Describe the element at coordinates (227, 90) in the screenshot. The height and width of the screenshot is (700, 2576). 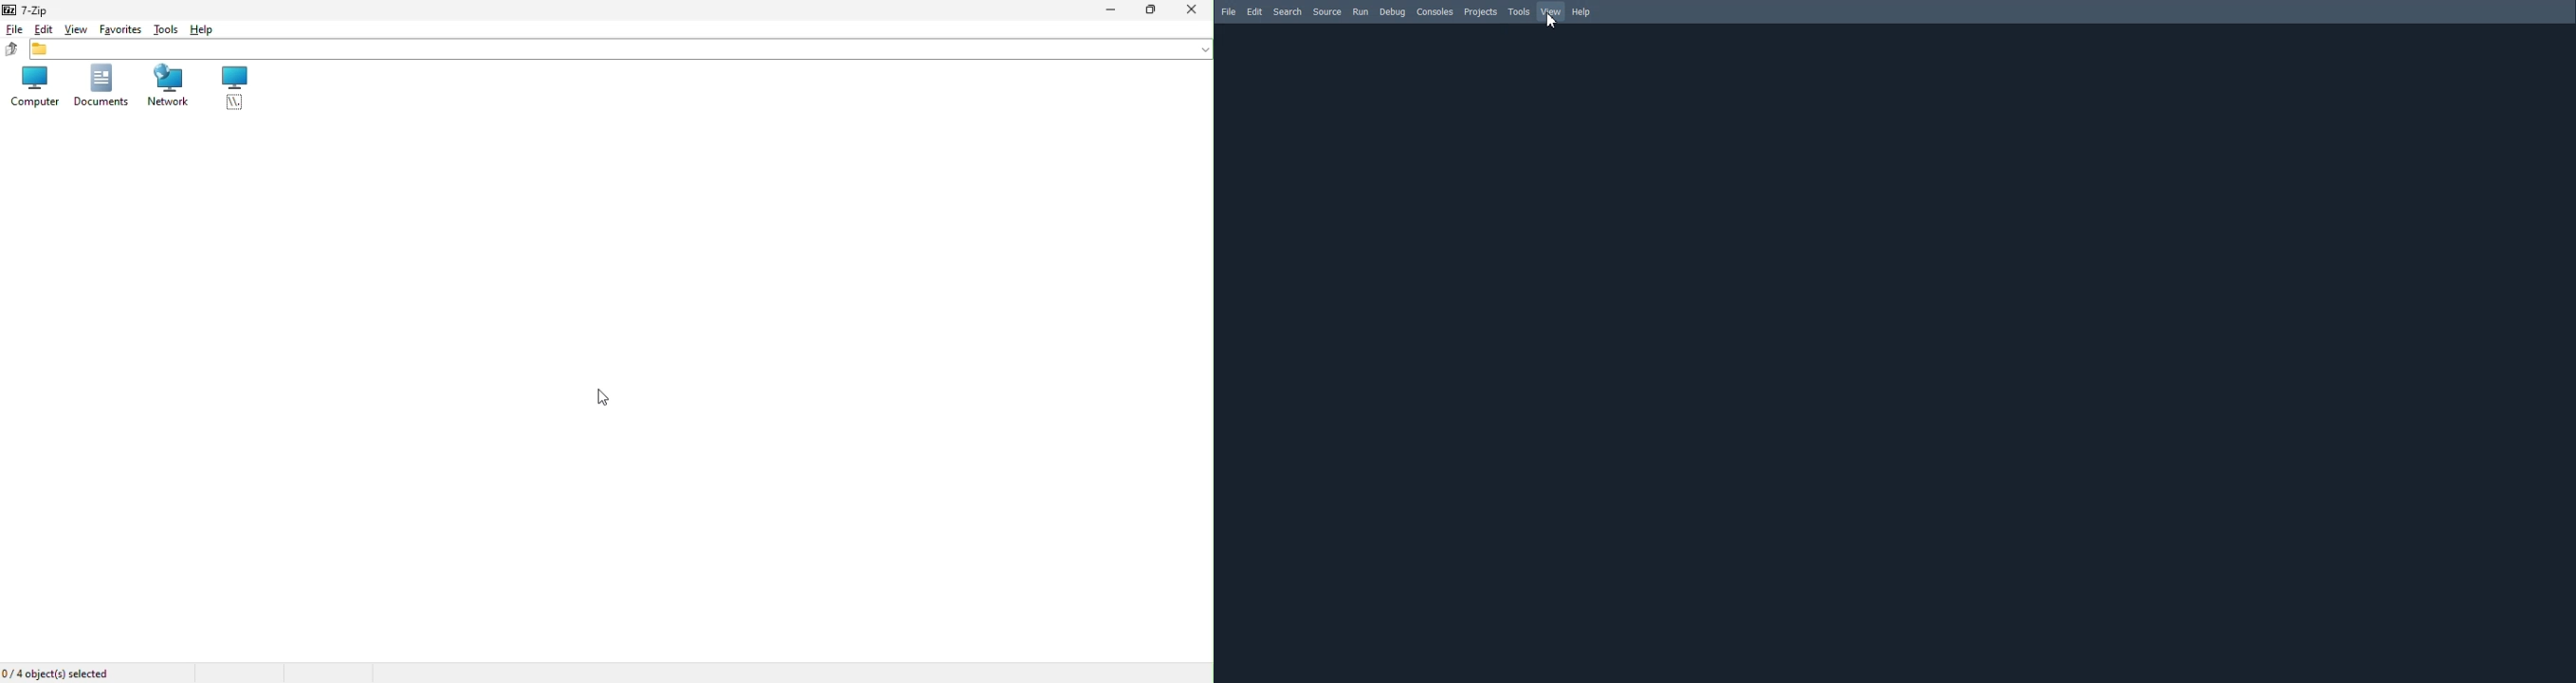
I see `root` at that location.